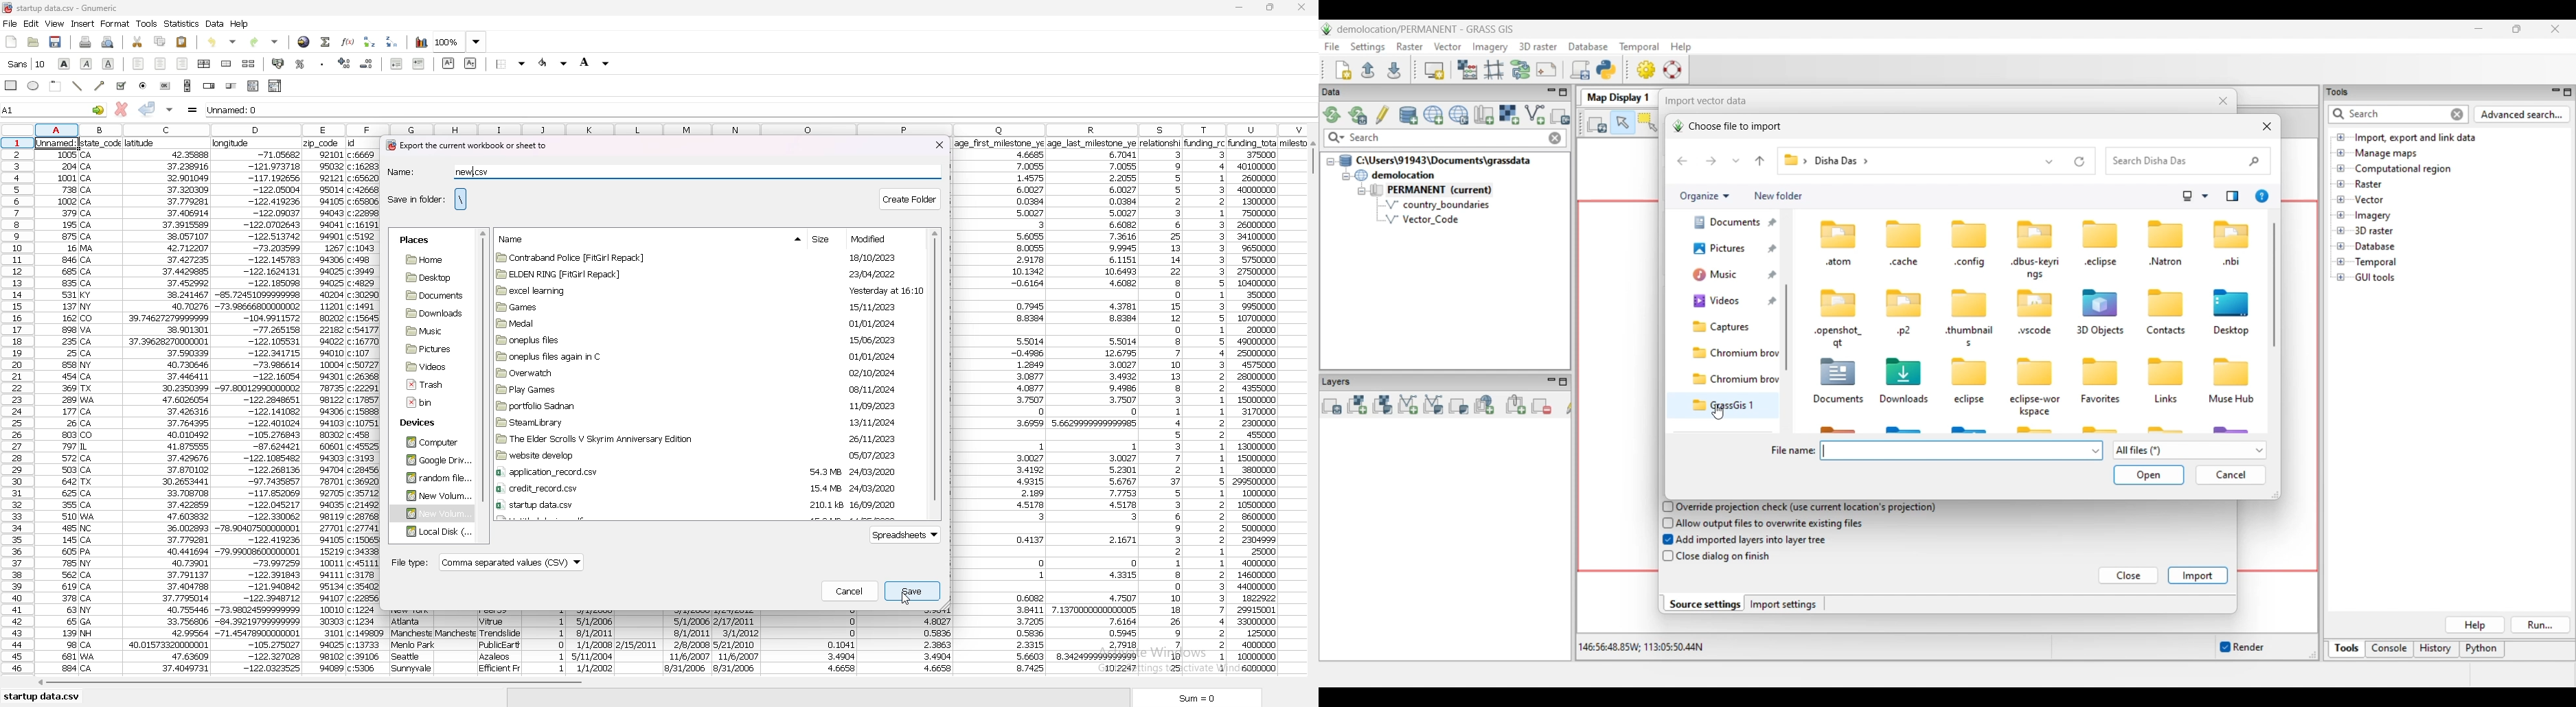  Describe the element at coordinates (808, 645) in the screenshot. I see `data` at that location.